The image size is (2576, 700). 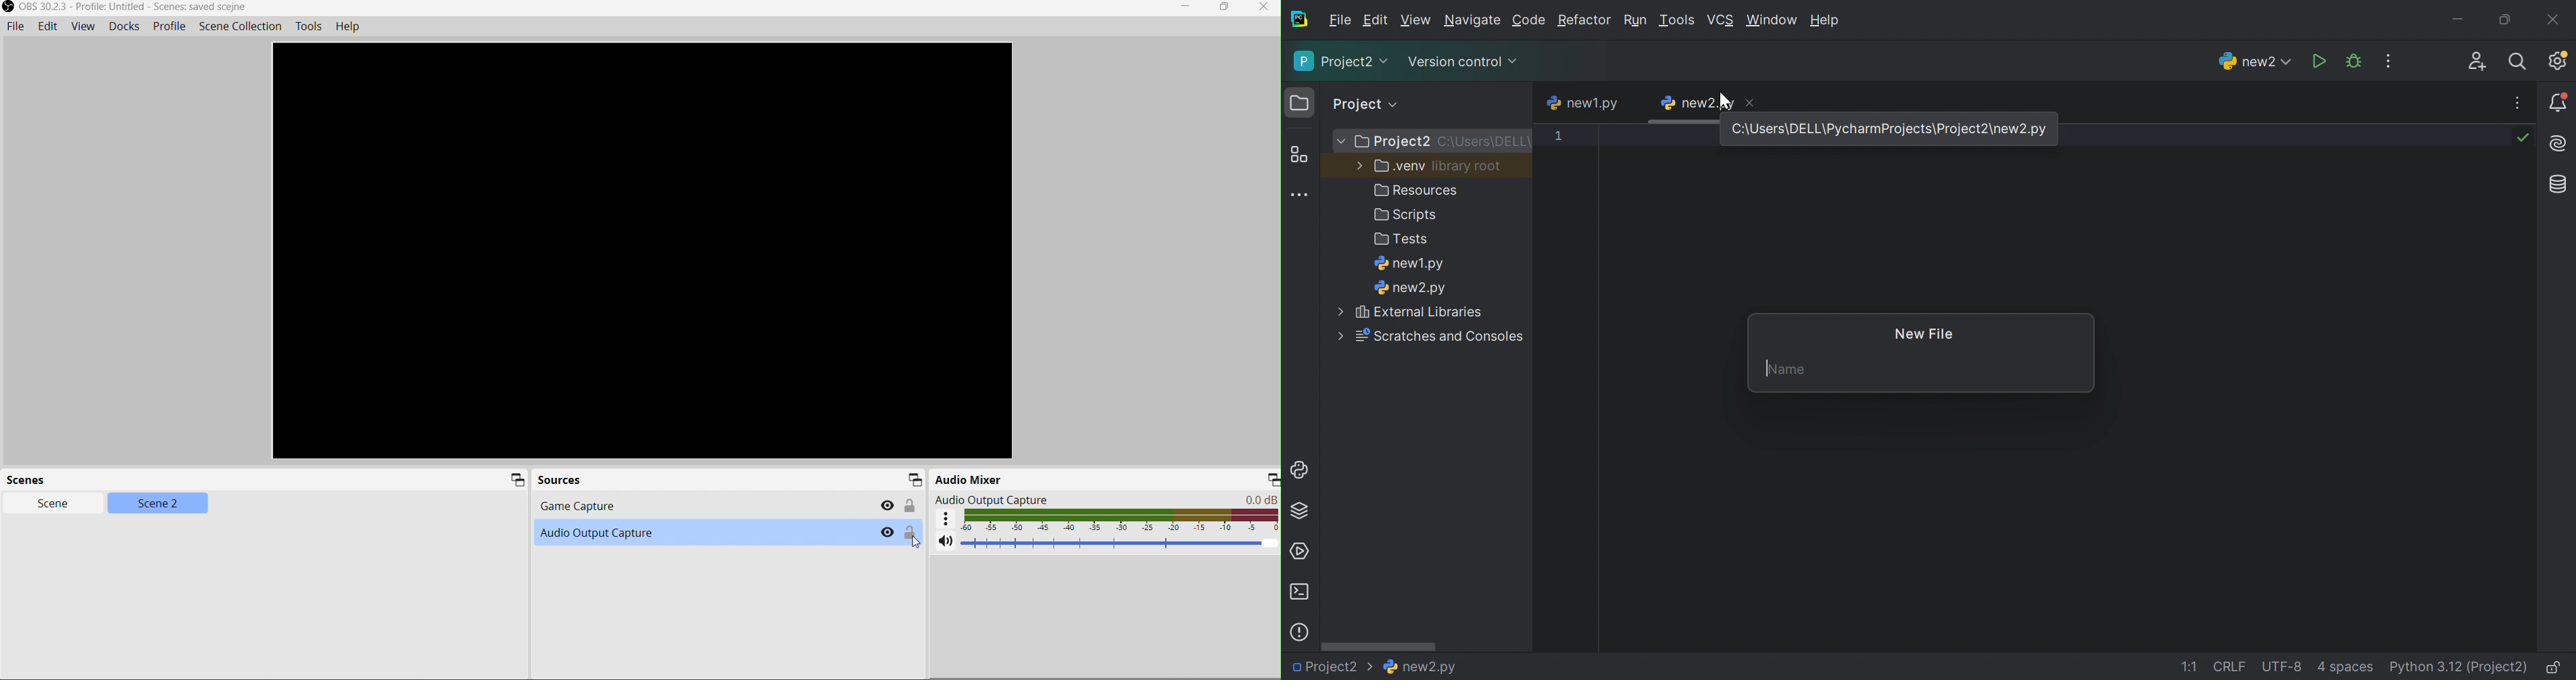 What do you see at coordinates (697, 532) in the screenshot?
I see `Audio Capture` at bounding box center [697, 532].